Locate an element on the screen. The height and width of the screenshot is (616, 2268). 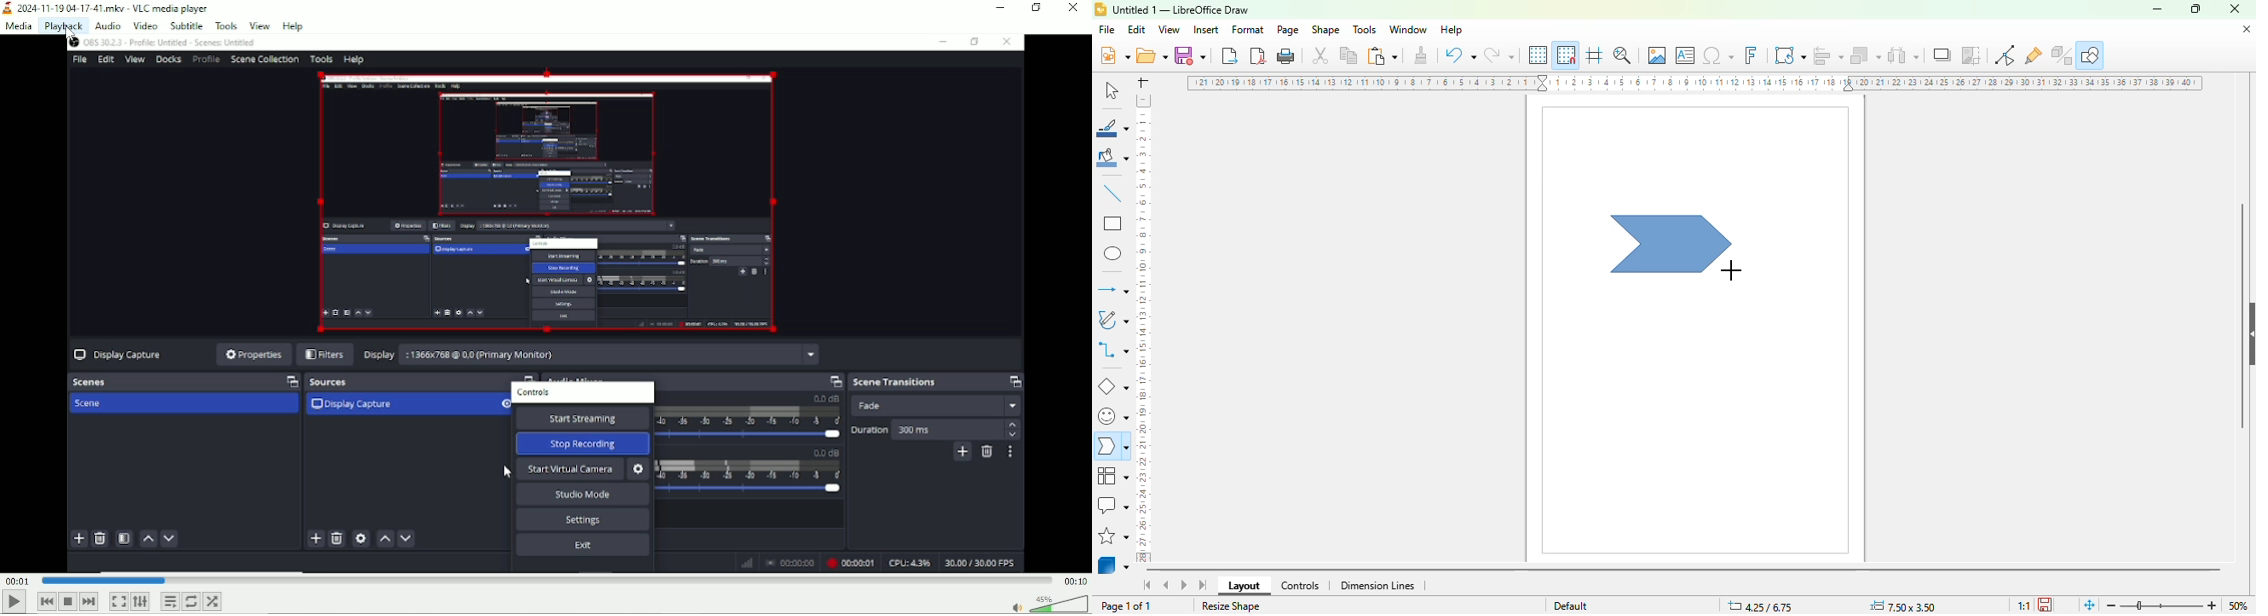
ruler is located at coordinates (1142, 328).